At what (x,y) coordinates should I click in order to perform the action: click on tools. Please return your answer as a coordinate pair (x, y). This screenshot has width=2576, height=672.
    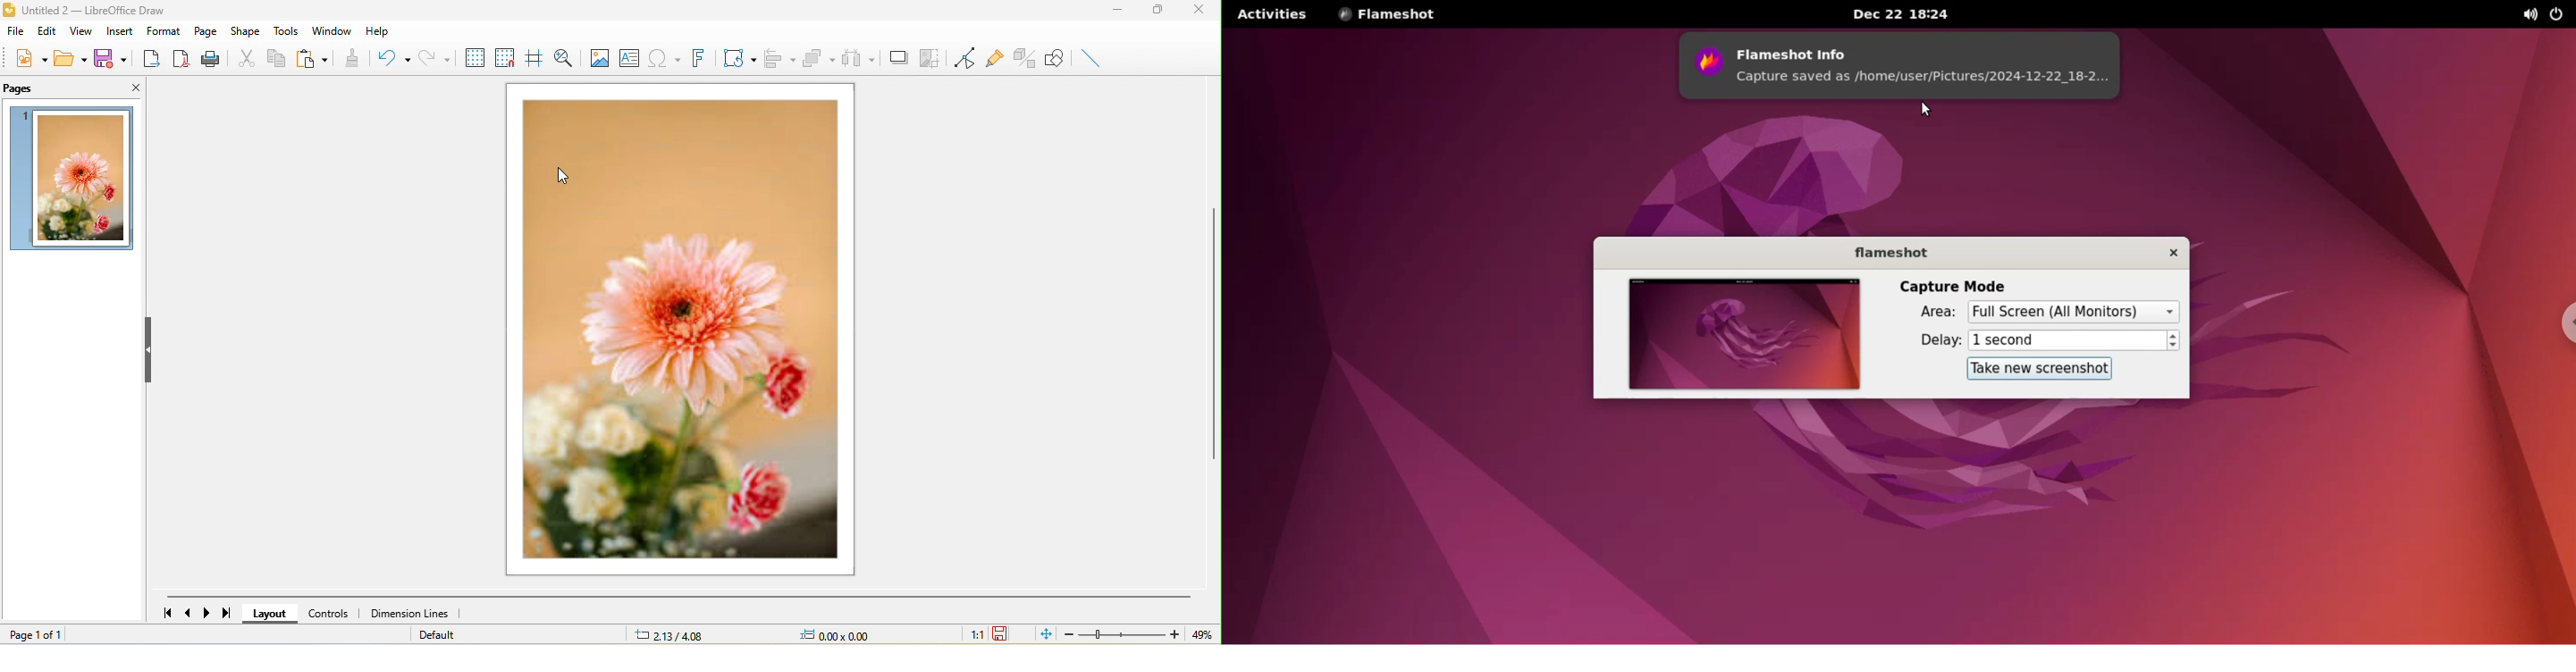
    Looking at the image, I should click on (287, 29).